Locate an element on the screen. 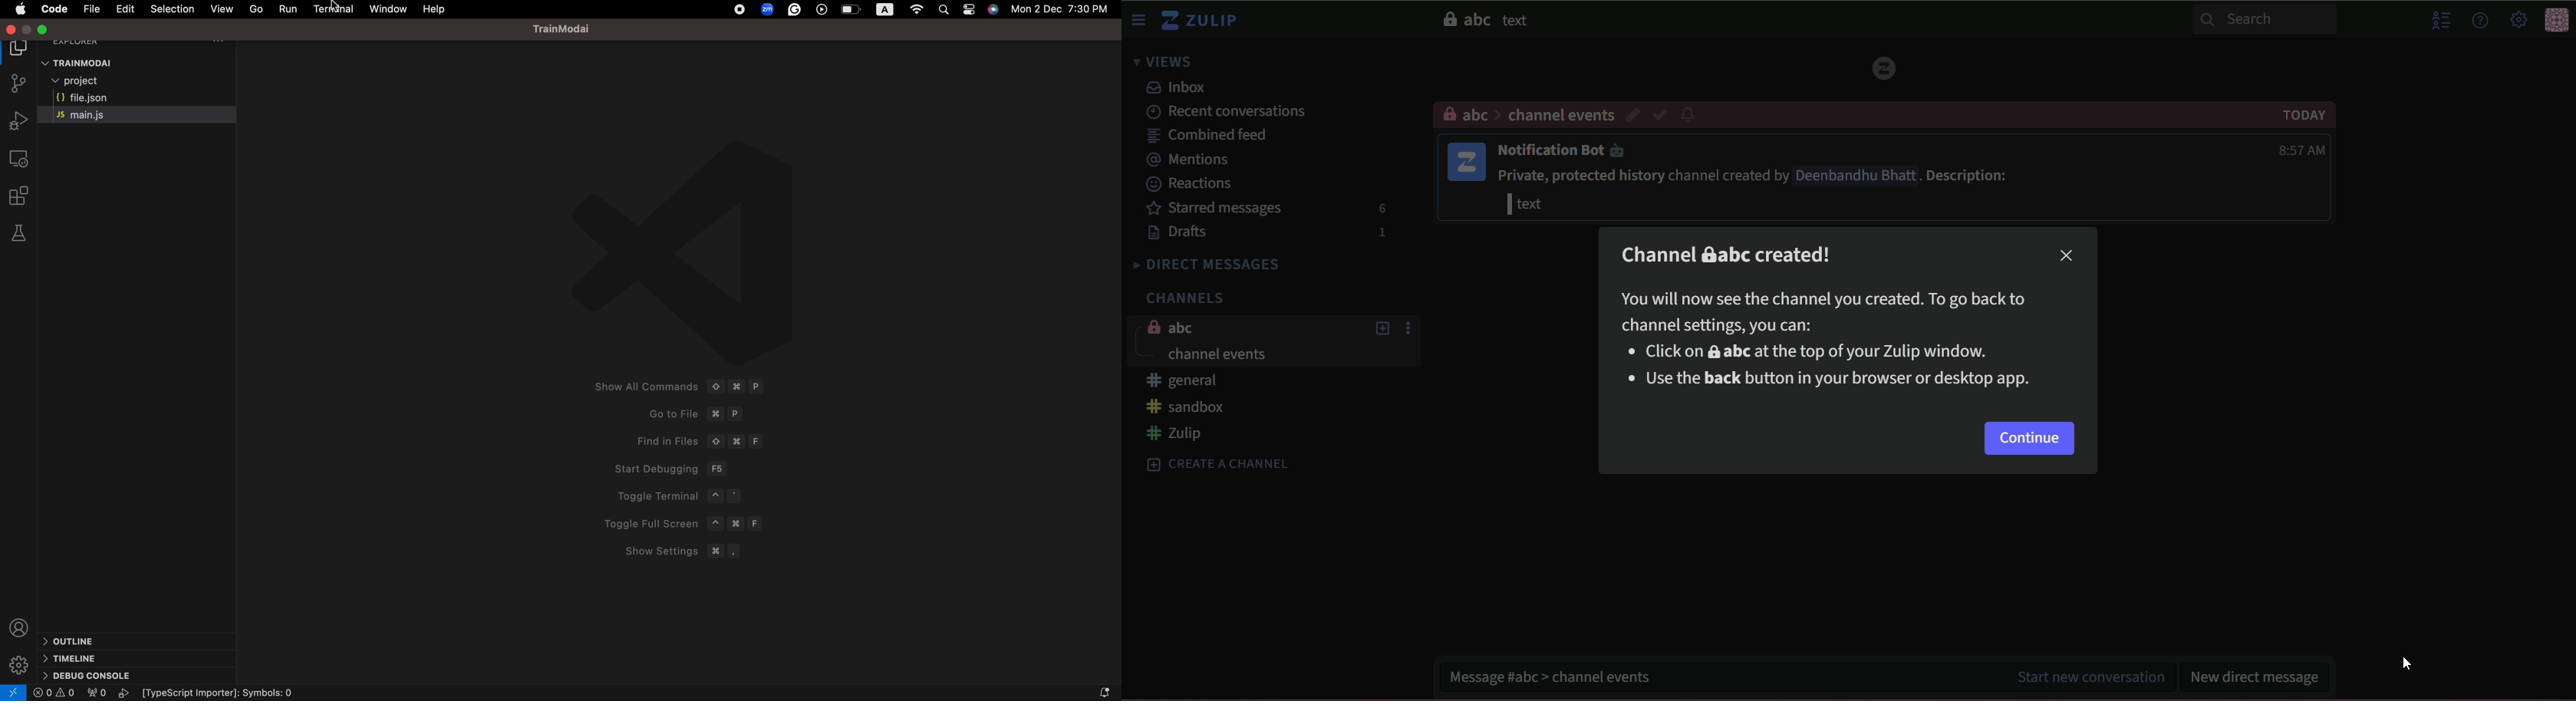 The height and width of the screenshot is (728, 2576). add is located at coordinates (1381, 330).